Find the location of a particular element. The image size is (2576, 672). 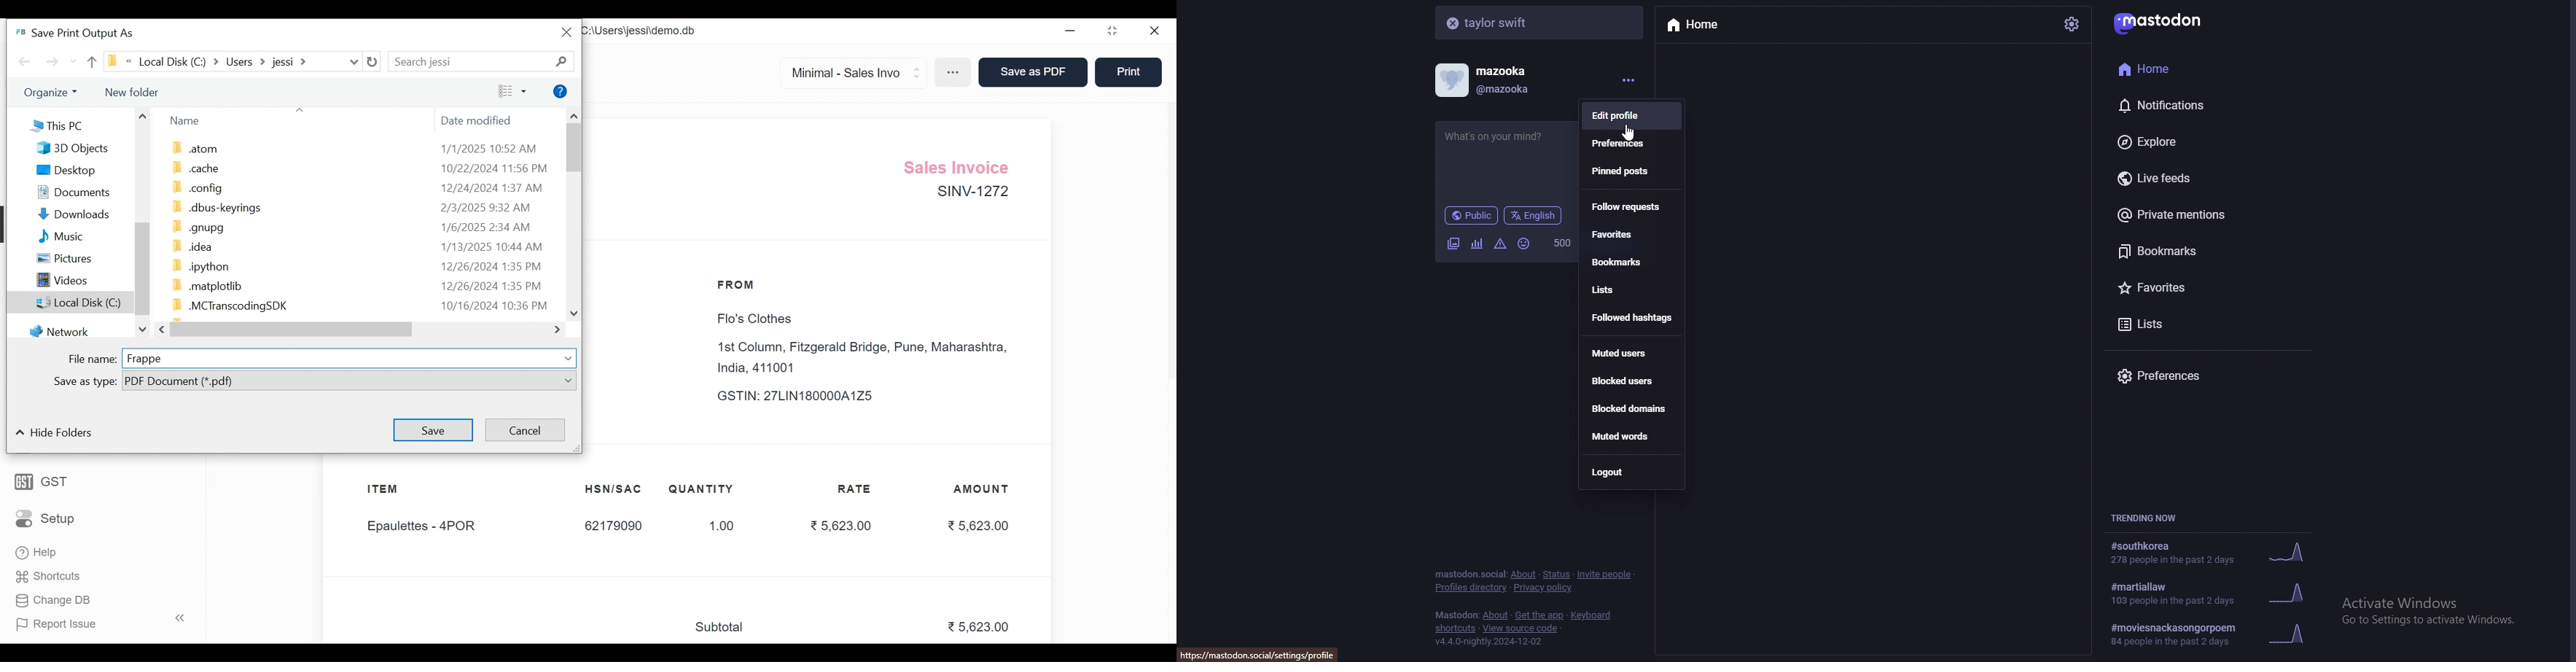

Scroll down is located at coordinates (572, 313).